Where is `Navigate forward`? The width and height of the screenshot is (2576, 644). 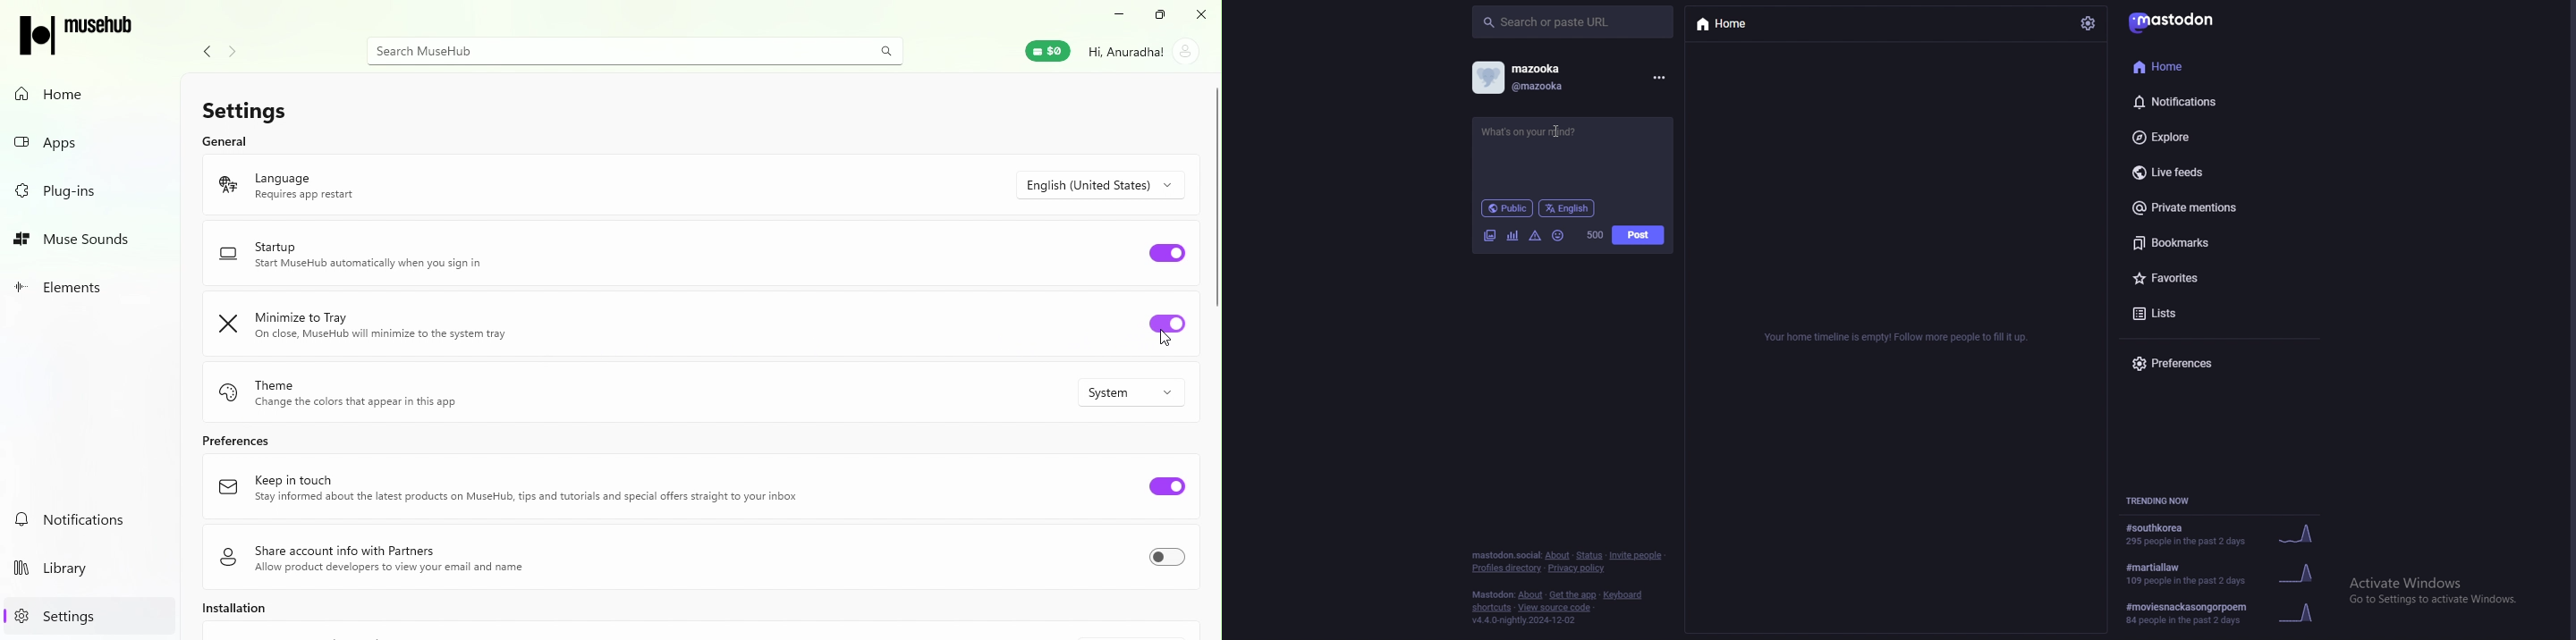 Navigate forward is located at coordinates (231, 48).